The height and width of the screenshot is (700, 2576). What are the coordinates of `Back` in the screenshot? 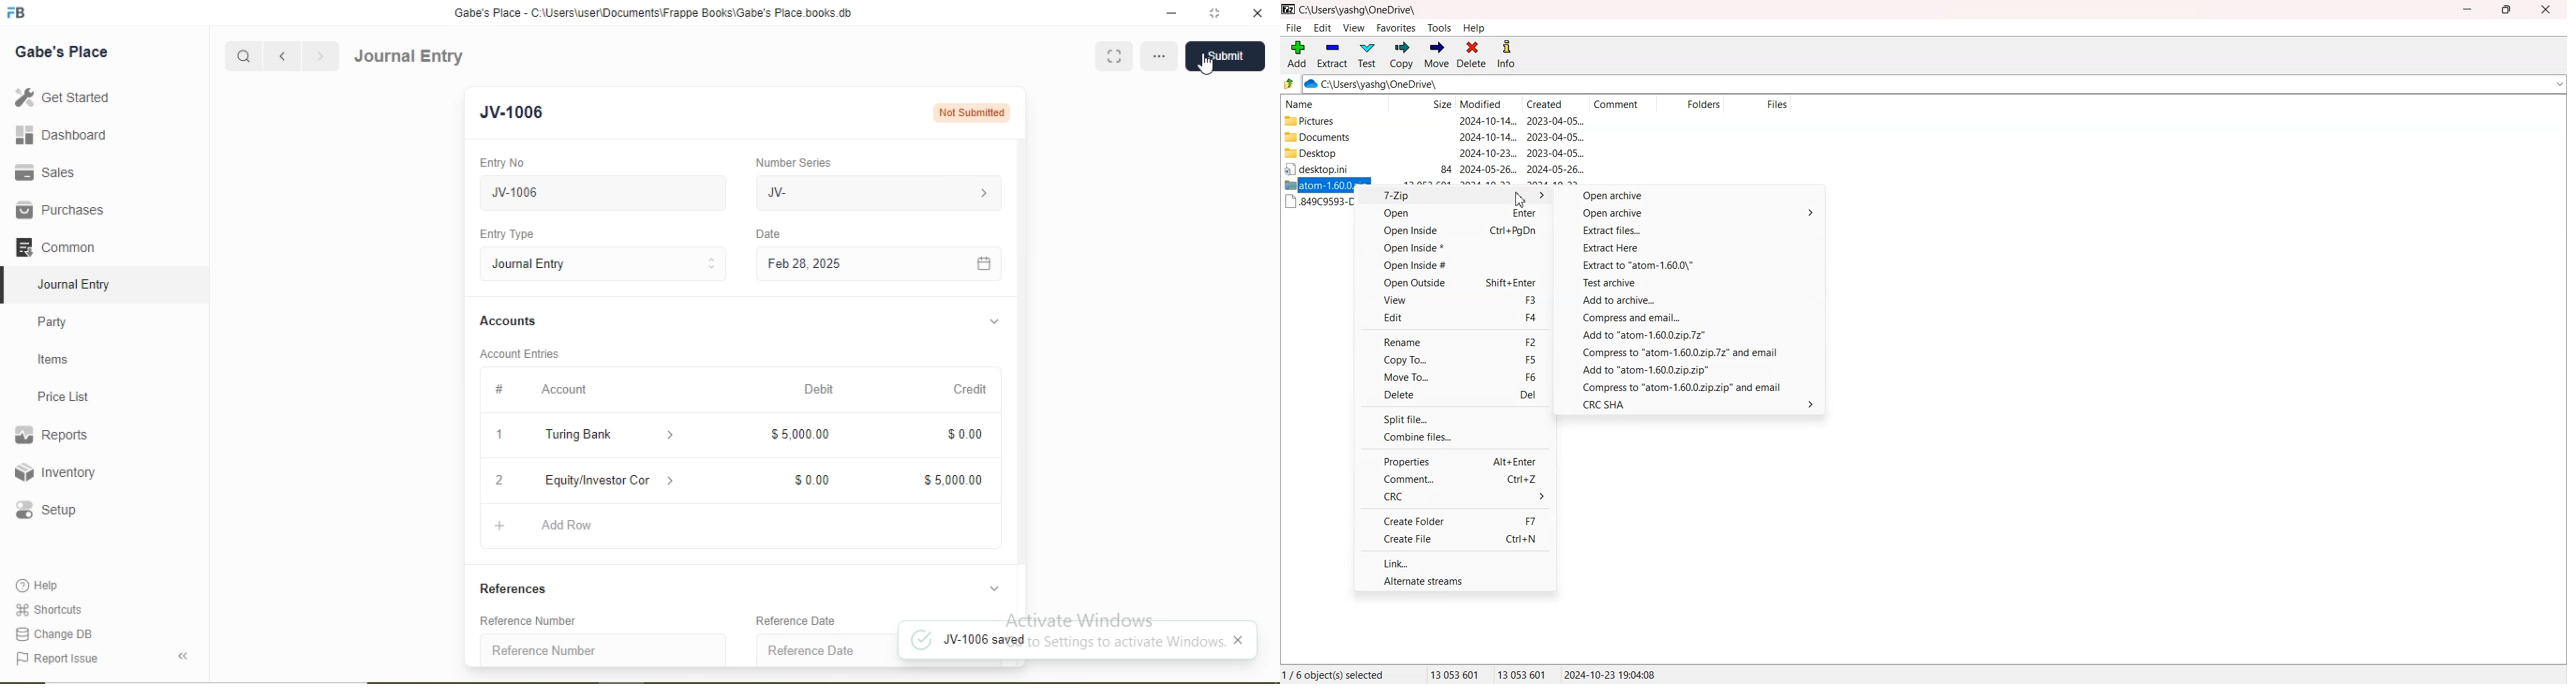 It's located at (182, 656).